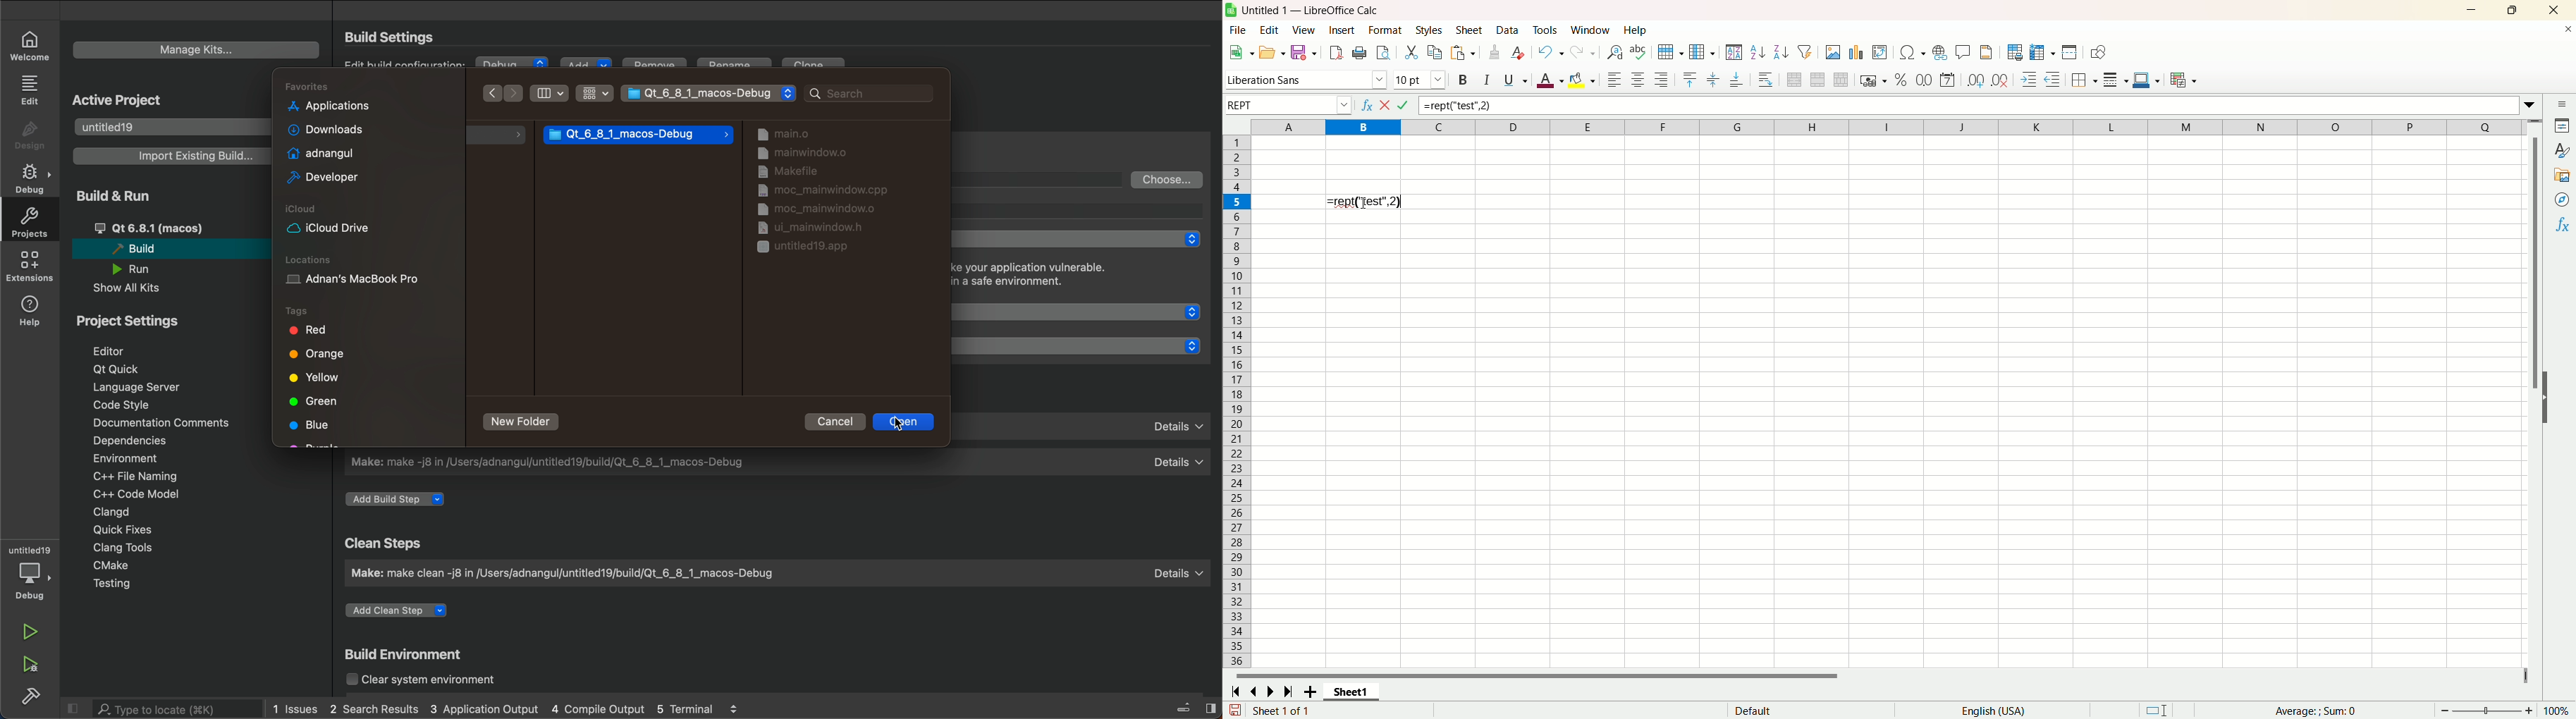  Describe the element at coordinates (366, 273) in the screenshot. I see `location` at that location.